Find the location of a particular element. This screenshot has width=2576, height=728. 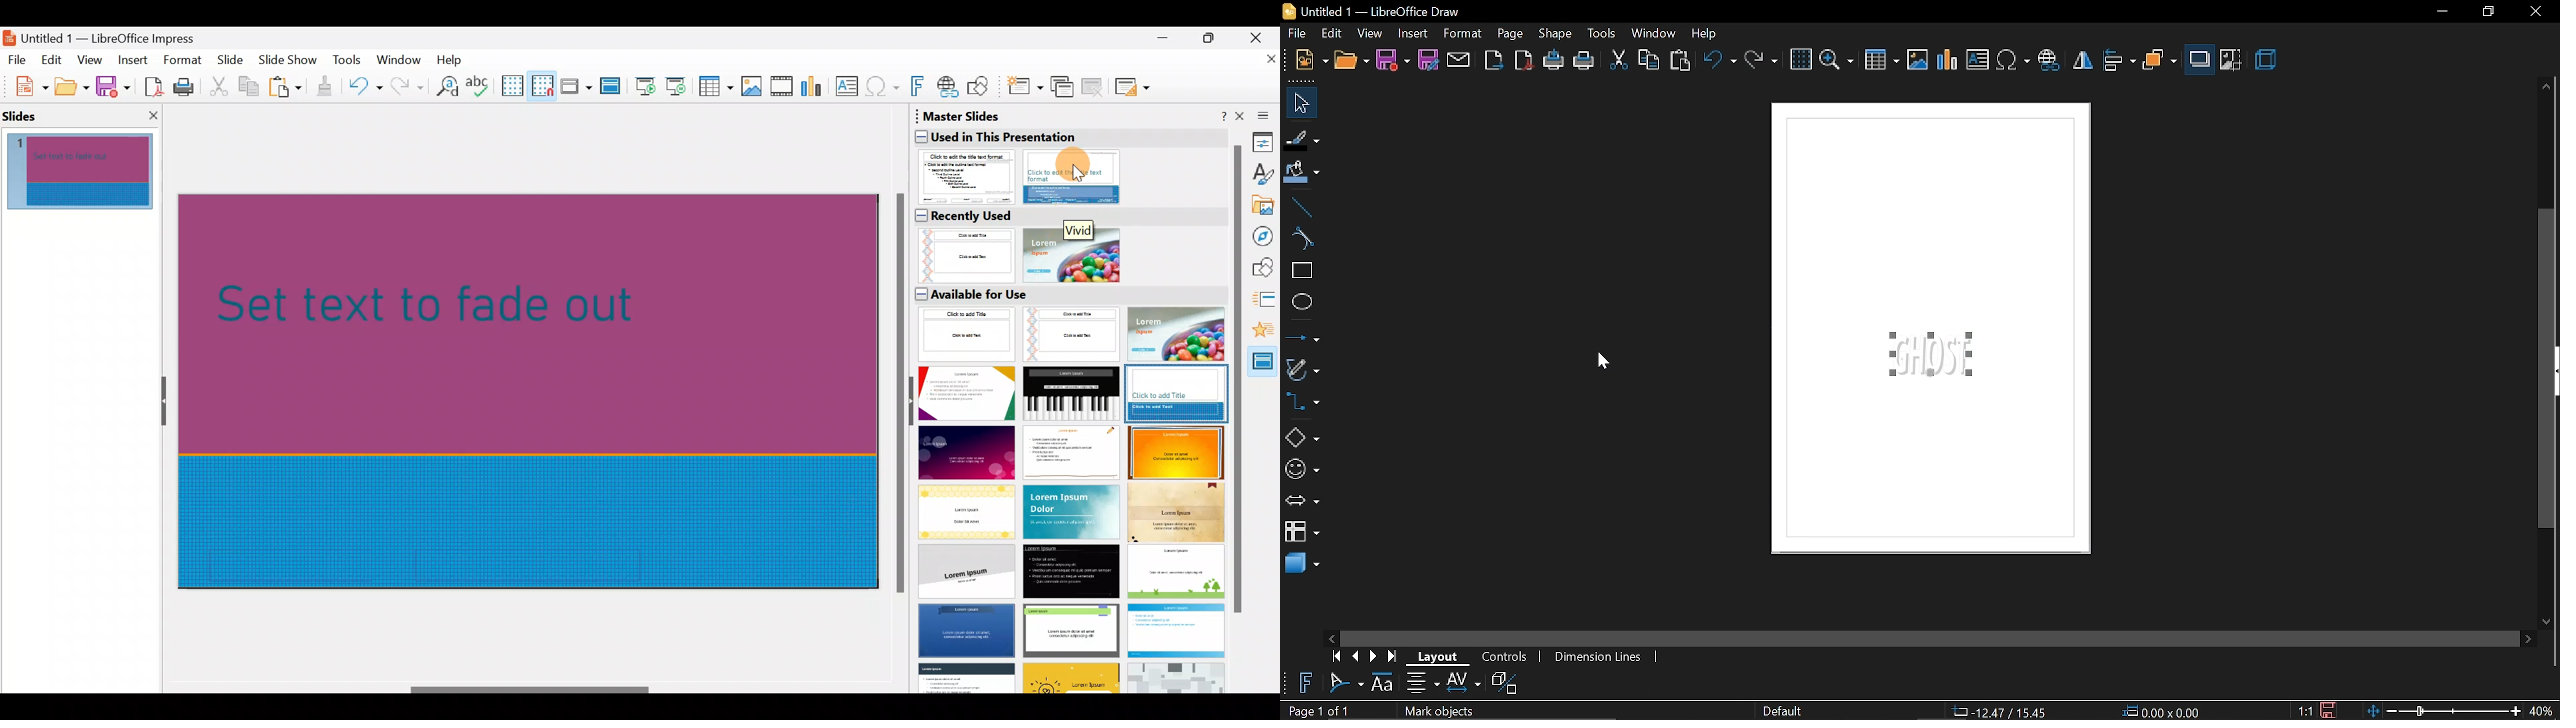

Clone formatting is located at coordinates (327, 87).